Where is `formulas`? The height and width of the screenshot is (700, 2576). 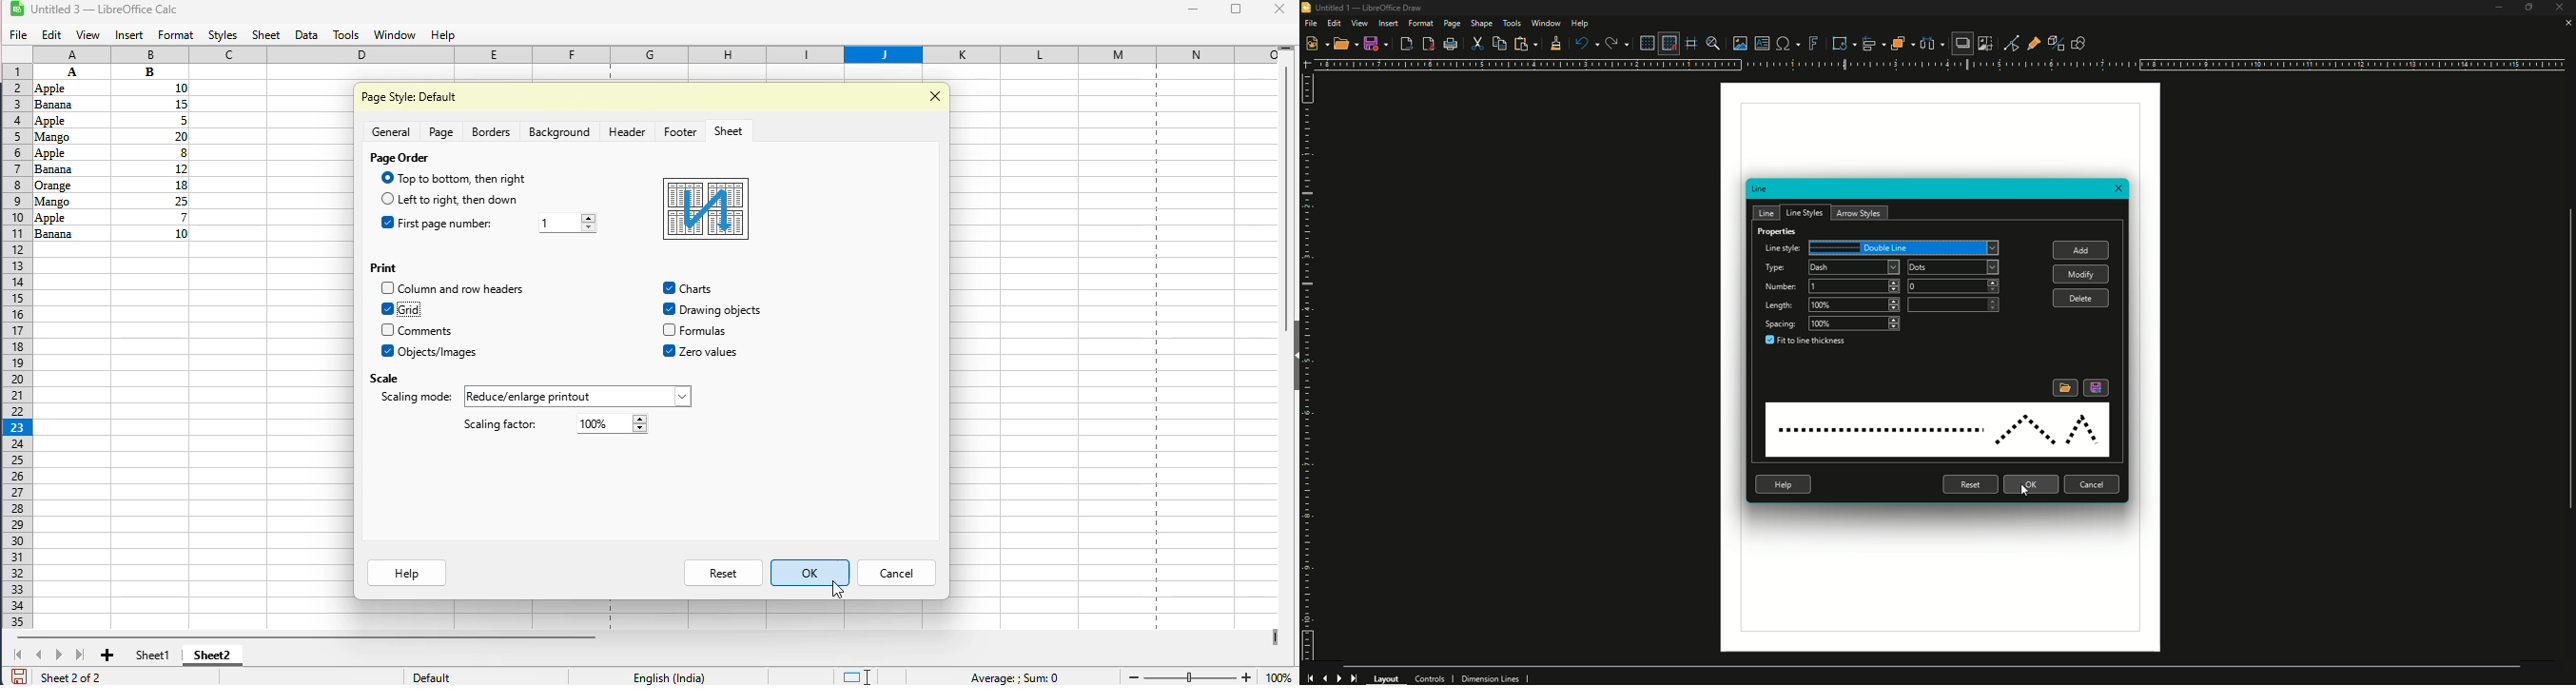
formulas is located at coordinates (669, 330).